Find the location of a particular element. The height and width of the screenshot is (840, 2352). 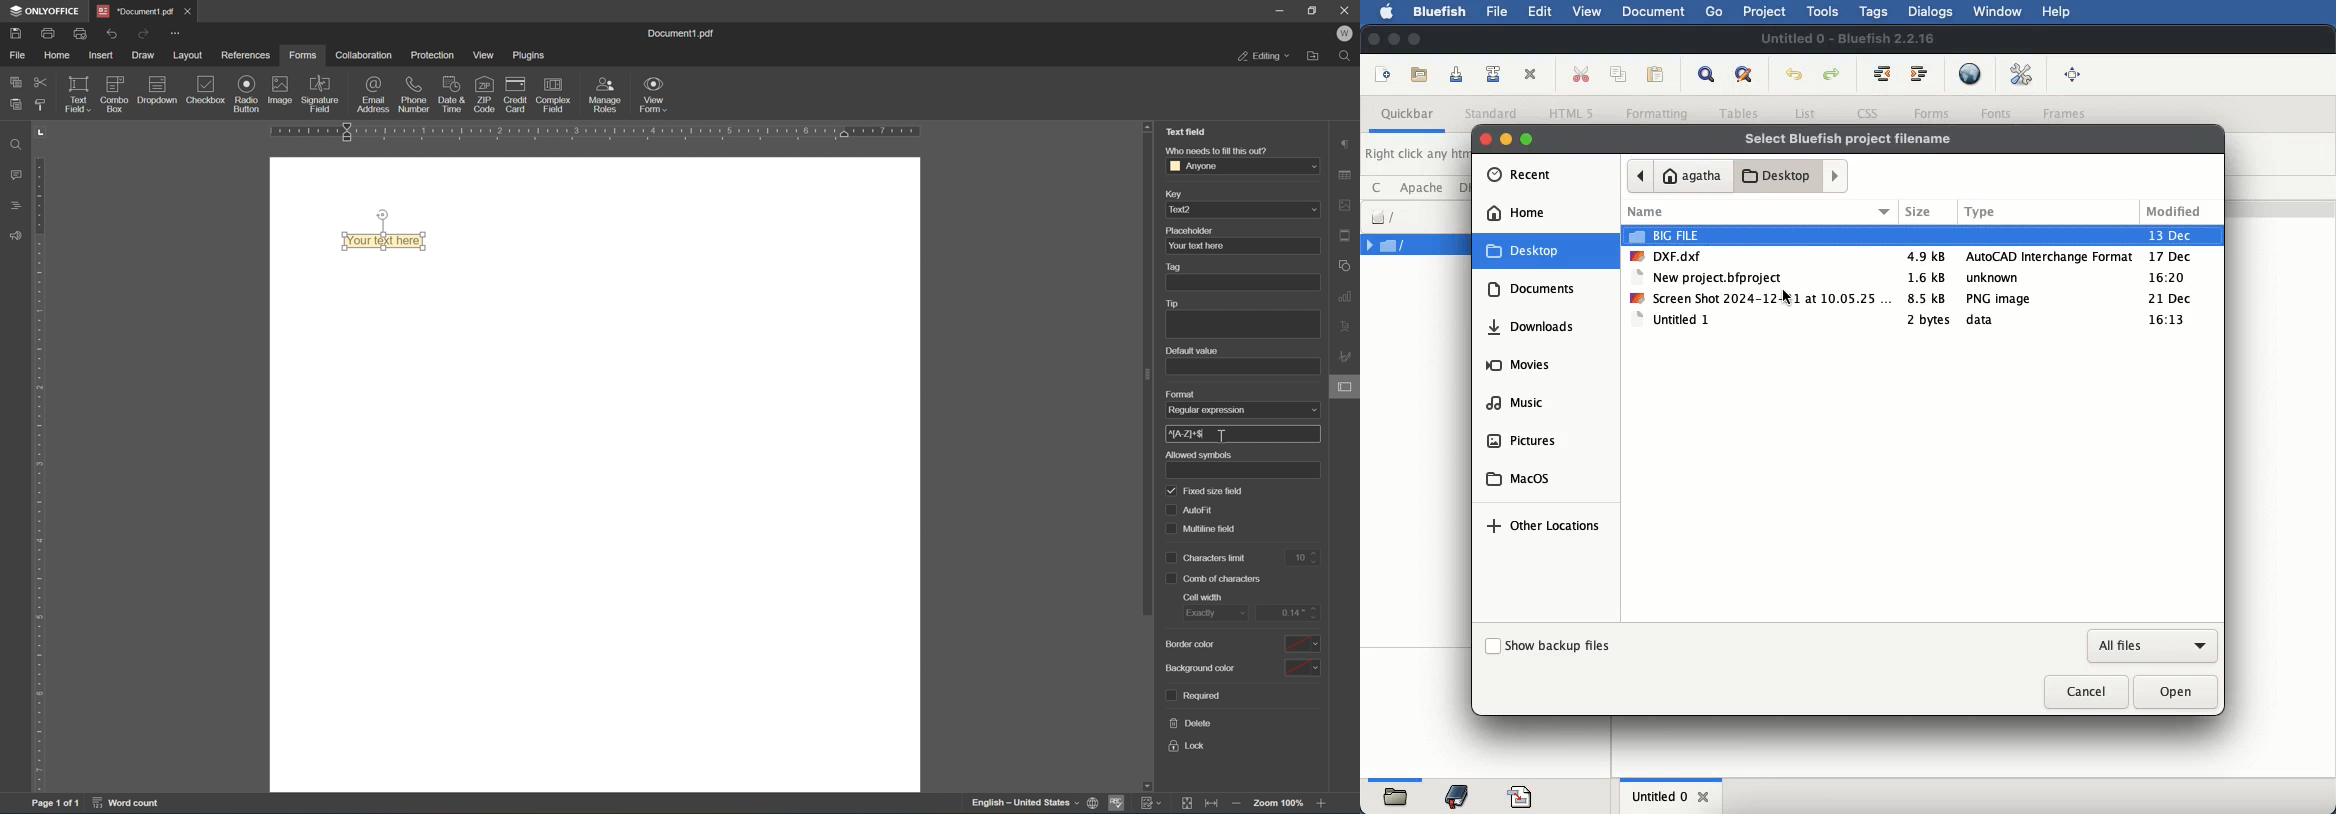

color is located at coordinates (1302, 669).